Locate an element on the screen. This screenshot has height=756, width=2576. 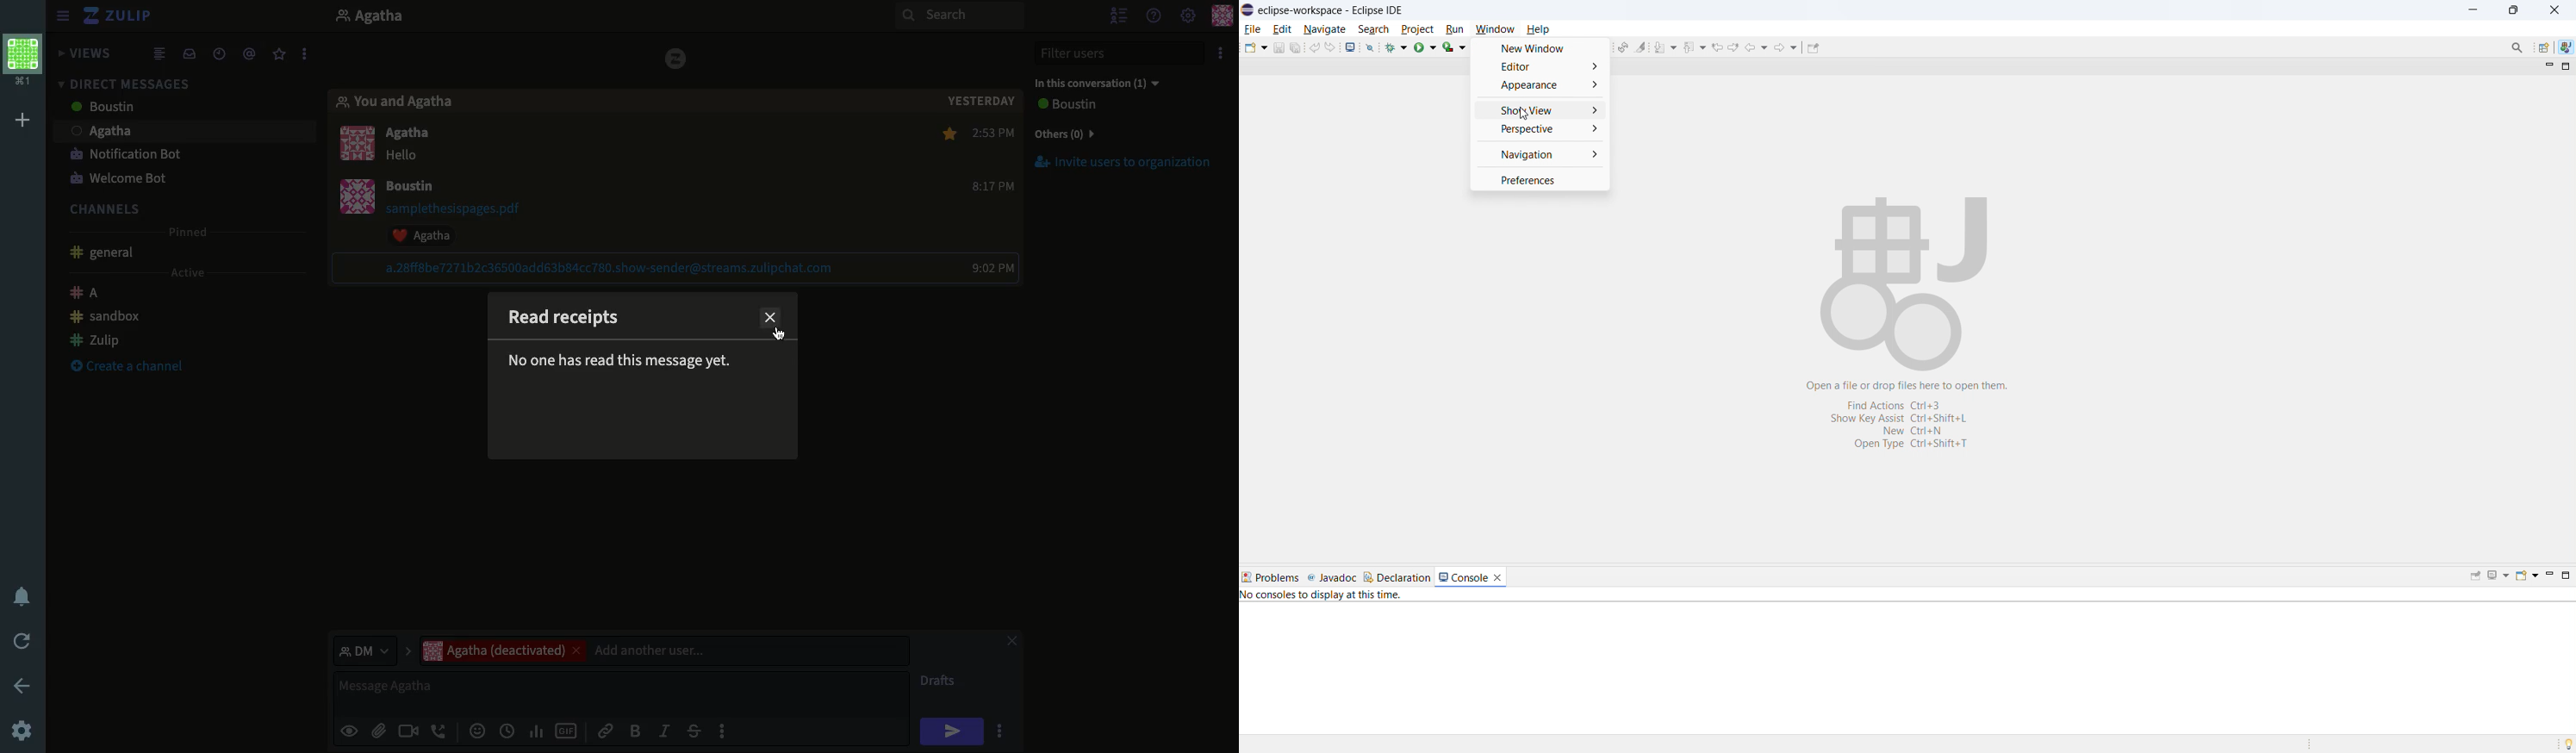
Welcome bot is located at coordinates (118, 178).